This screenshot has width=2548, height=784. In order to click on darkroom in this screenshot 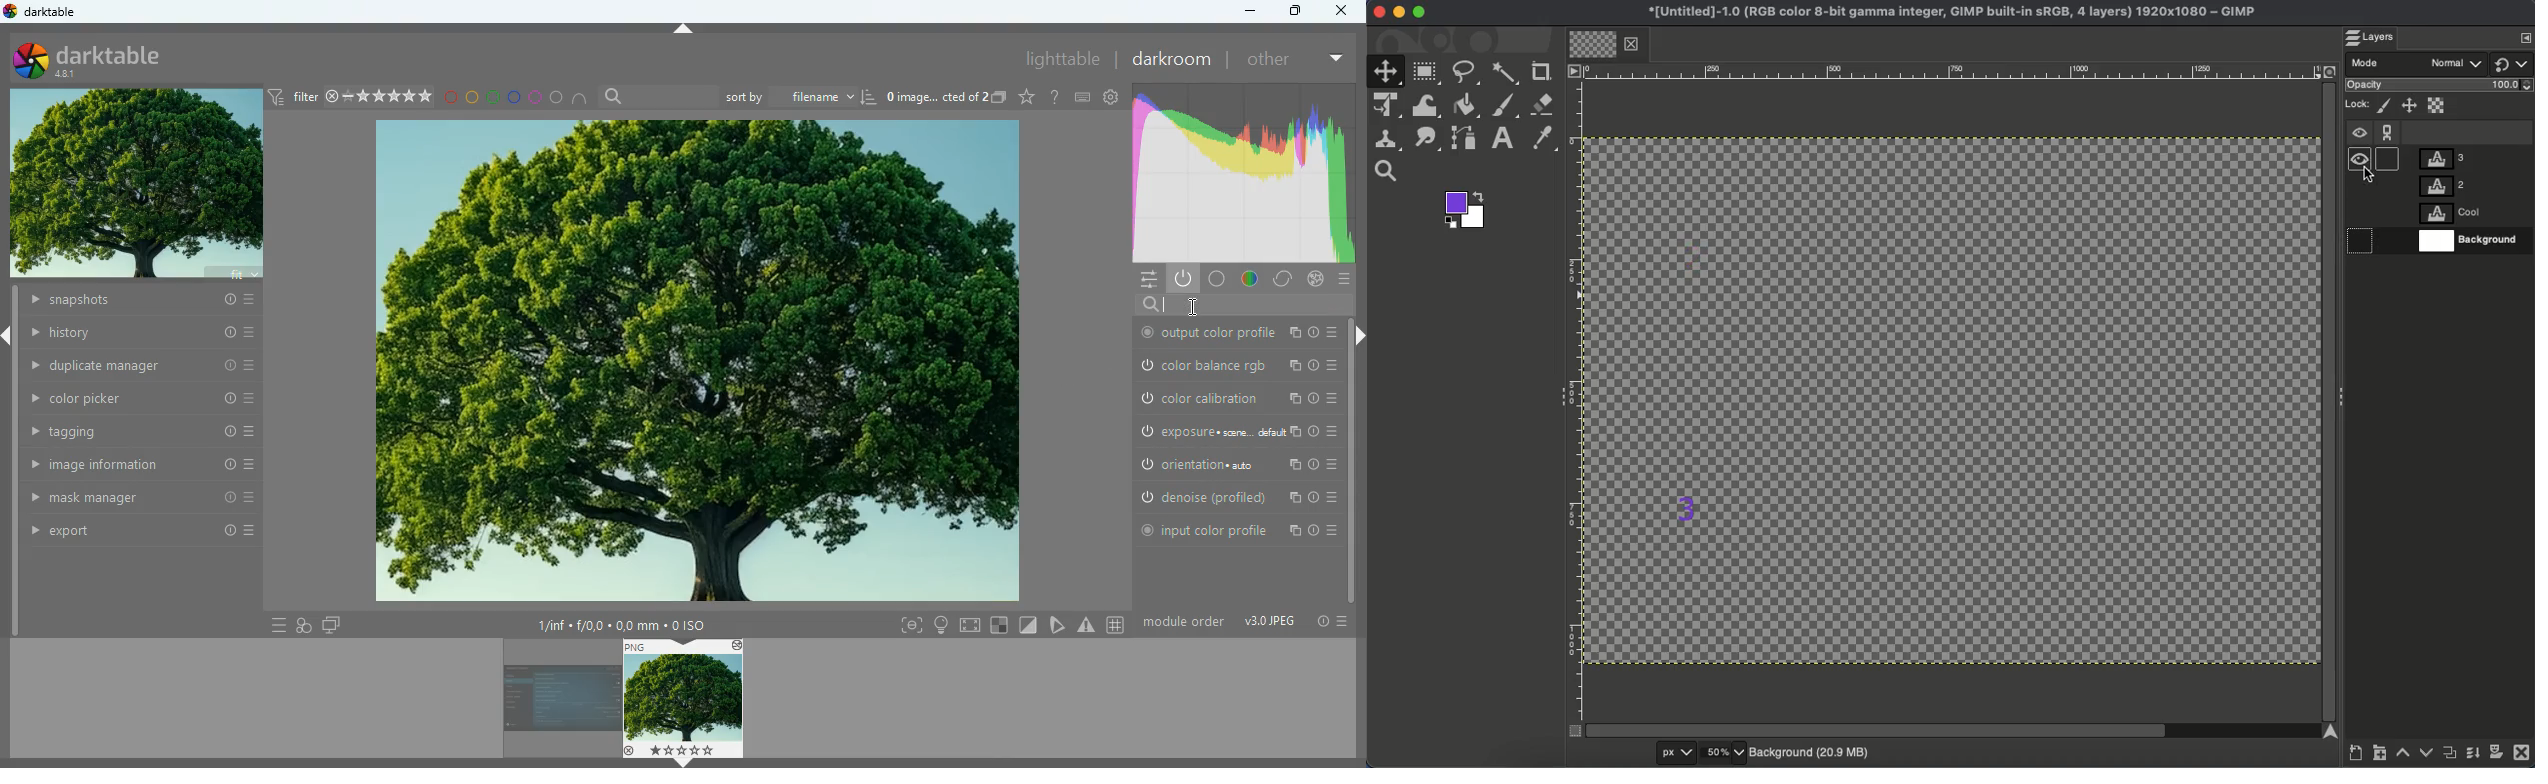, I will do `click(1170, 58)`.